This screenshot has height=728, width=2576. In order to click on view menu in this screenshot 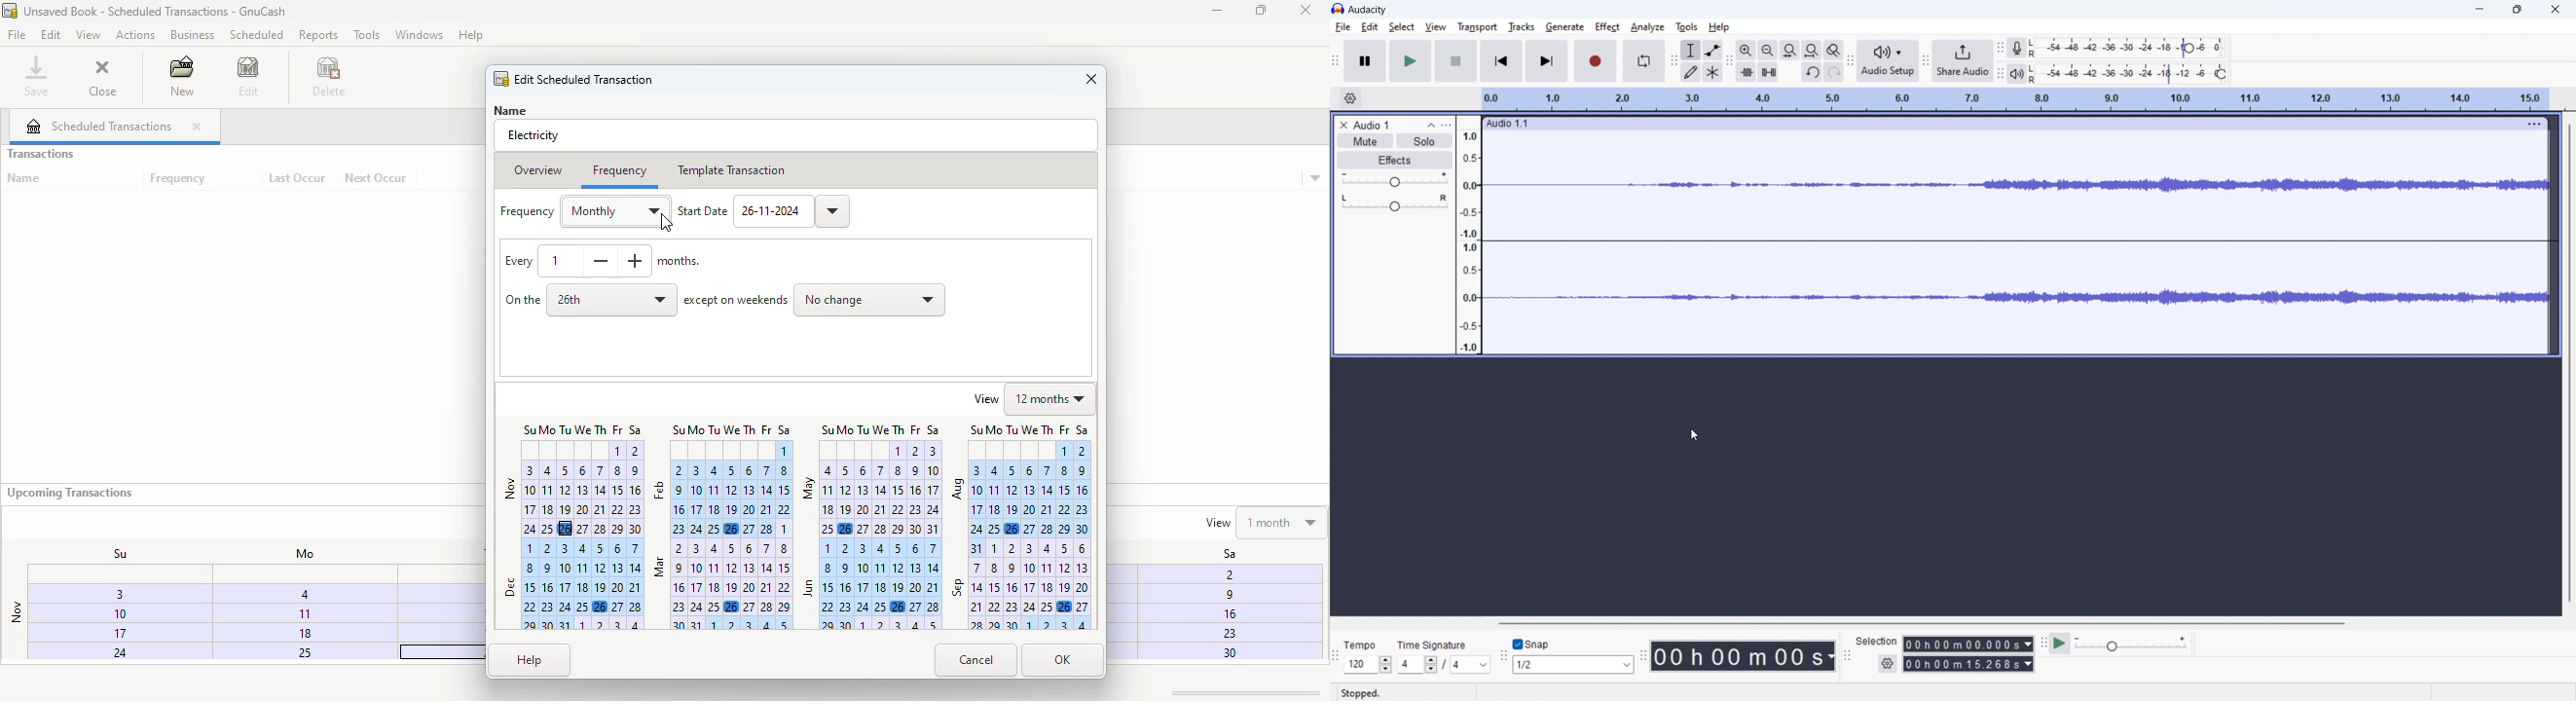, I will do `click(1447, 125)`.